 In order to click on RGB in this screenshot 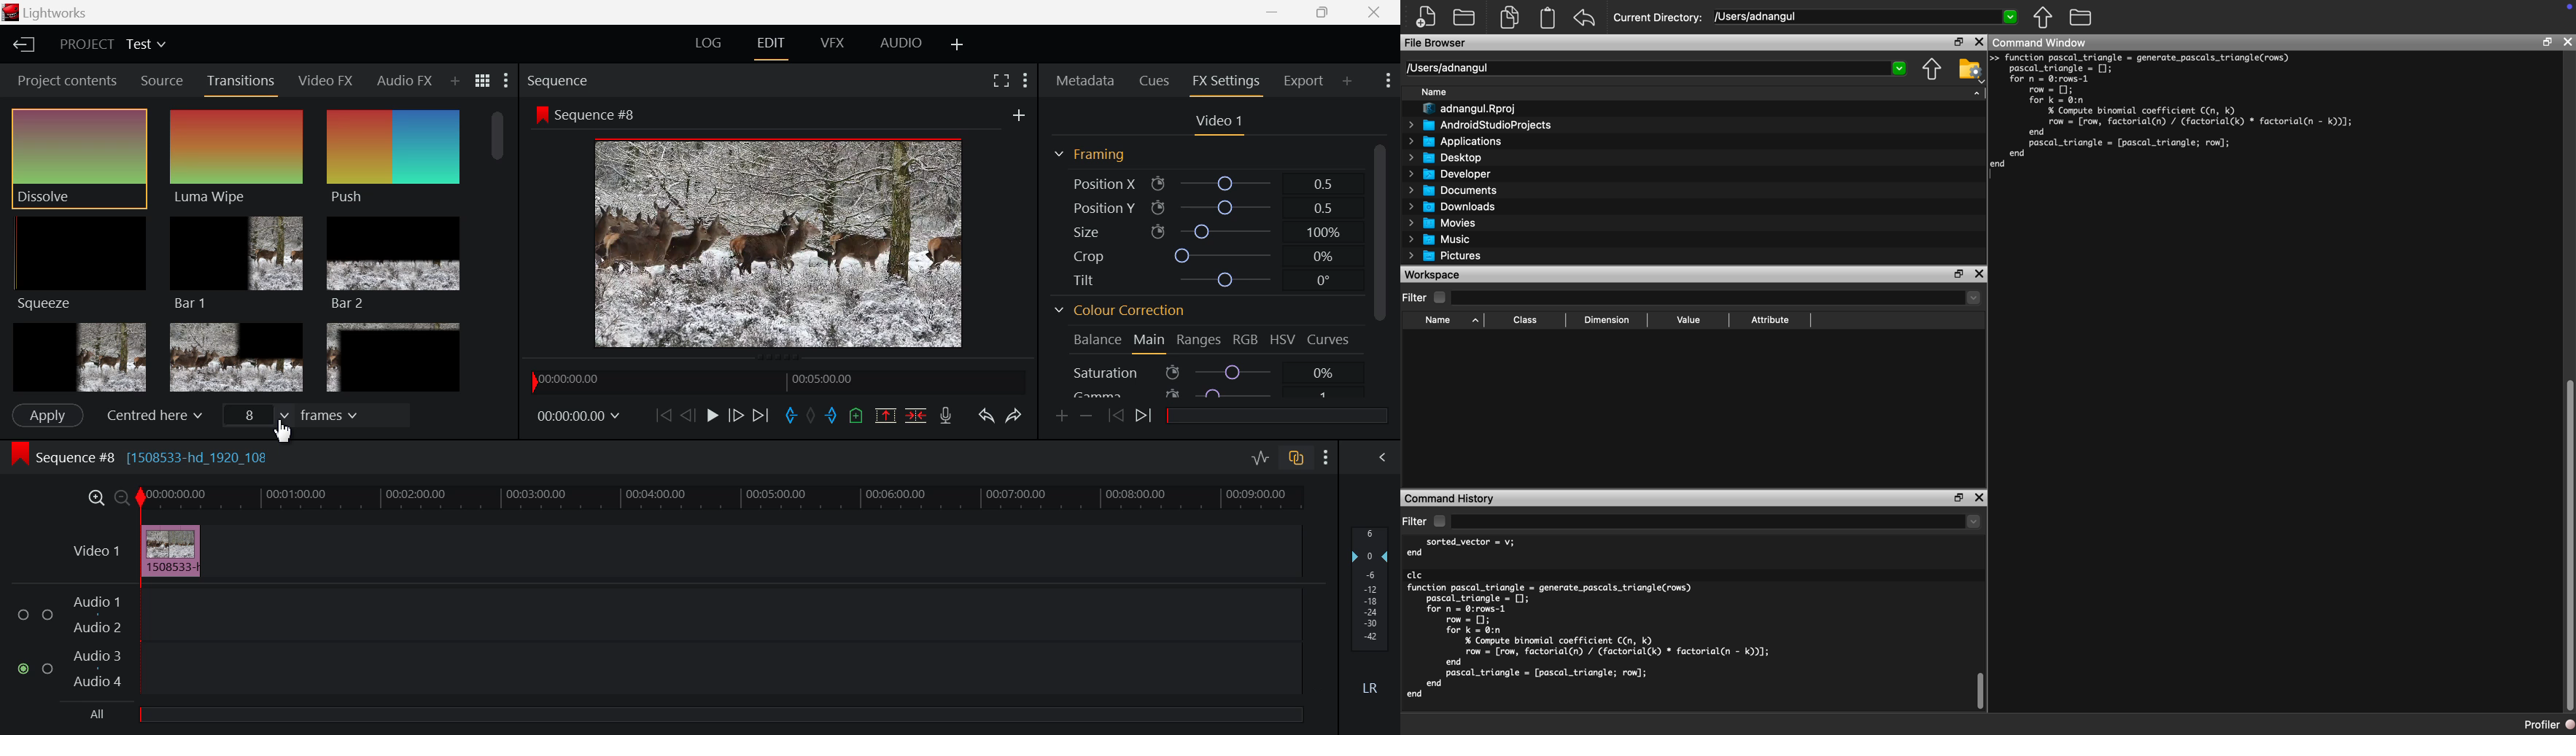, I will do `click(1247, 341)`.